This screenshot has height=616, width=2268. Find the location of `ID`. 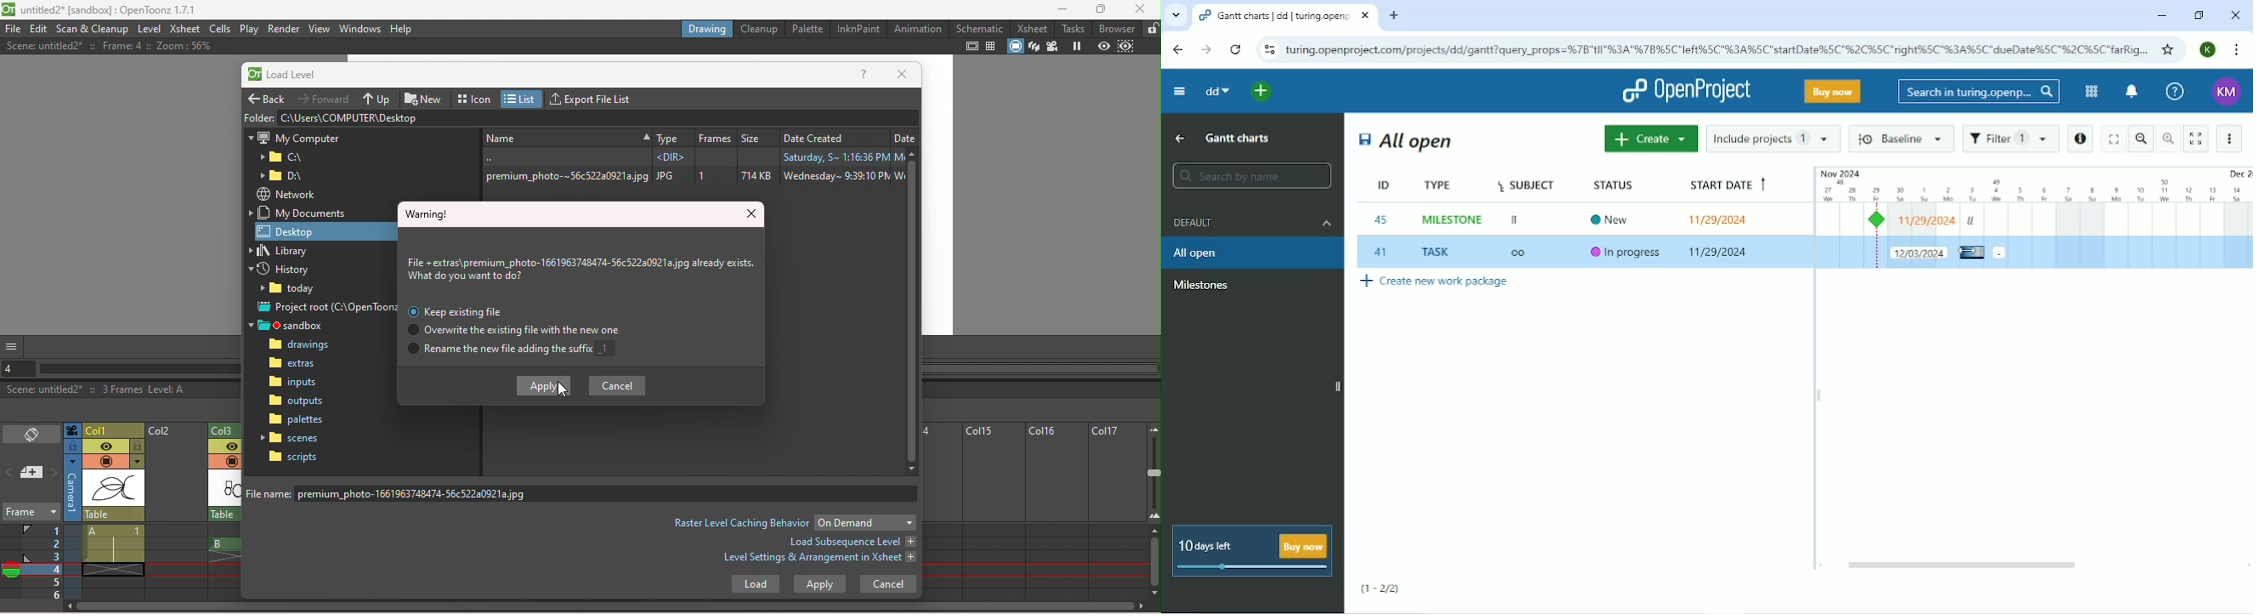

ID is located at coordinates (1373, 185).